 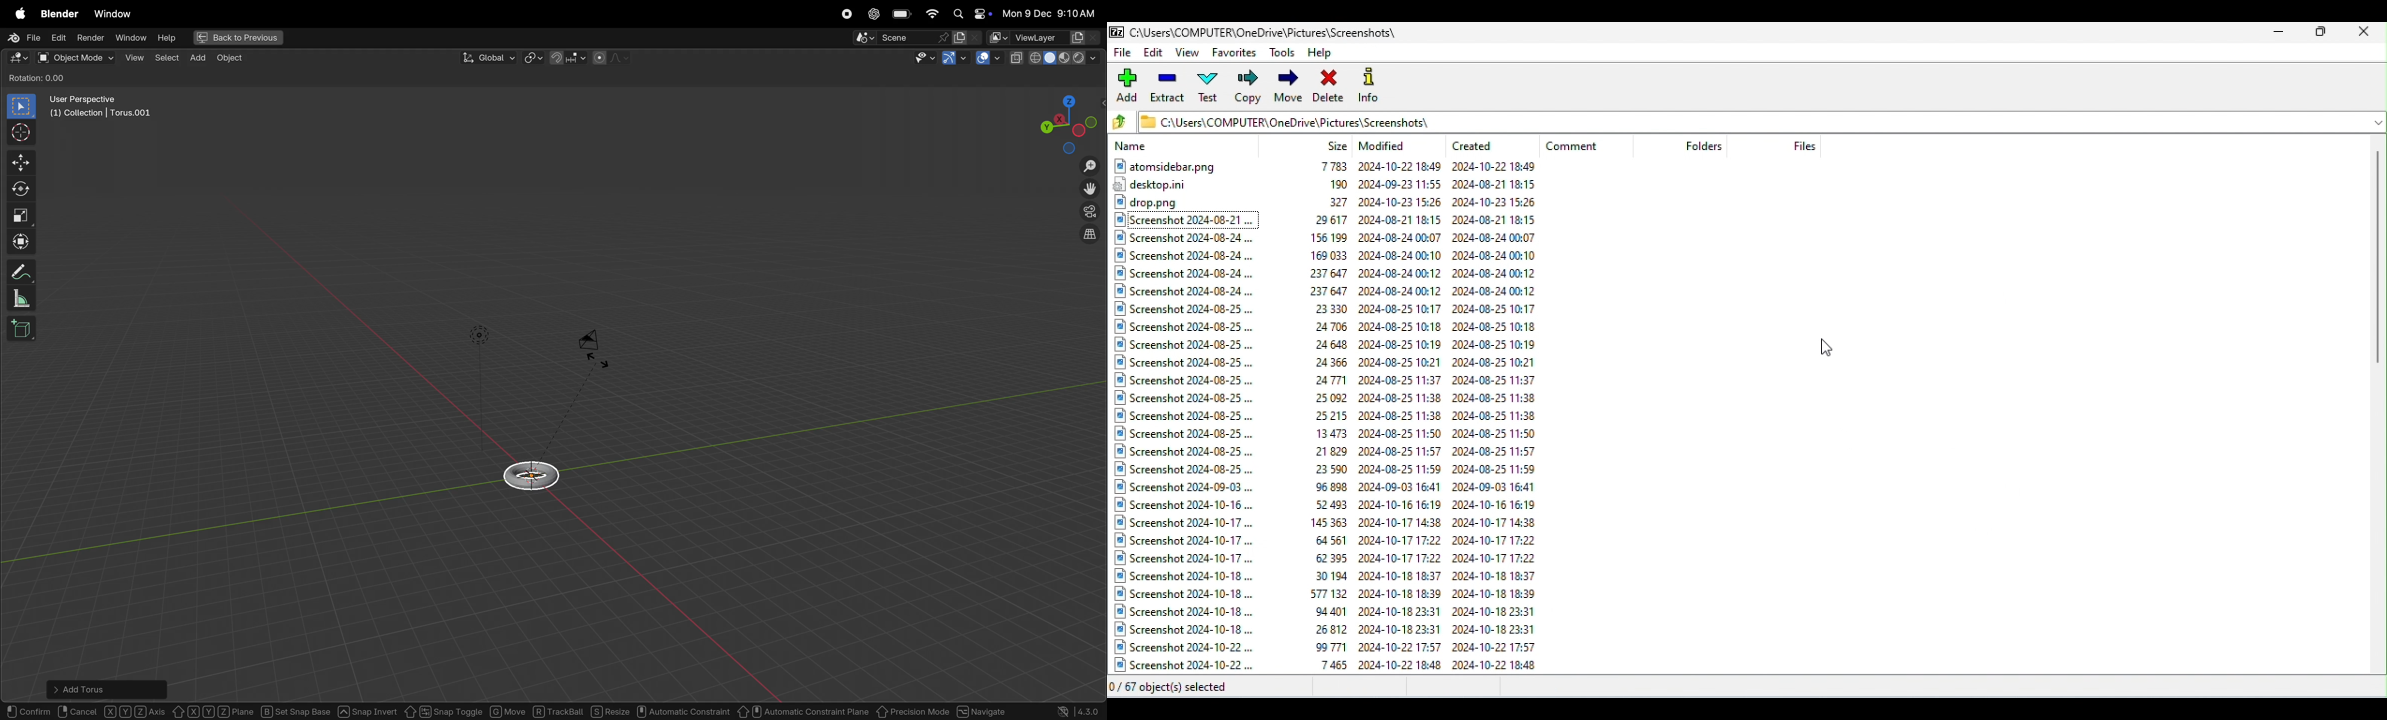 What do you see at coordinates (1745, 689) in the screenshot?
I see `Status bar` at bounding box center [1745, 689].